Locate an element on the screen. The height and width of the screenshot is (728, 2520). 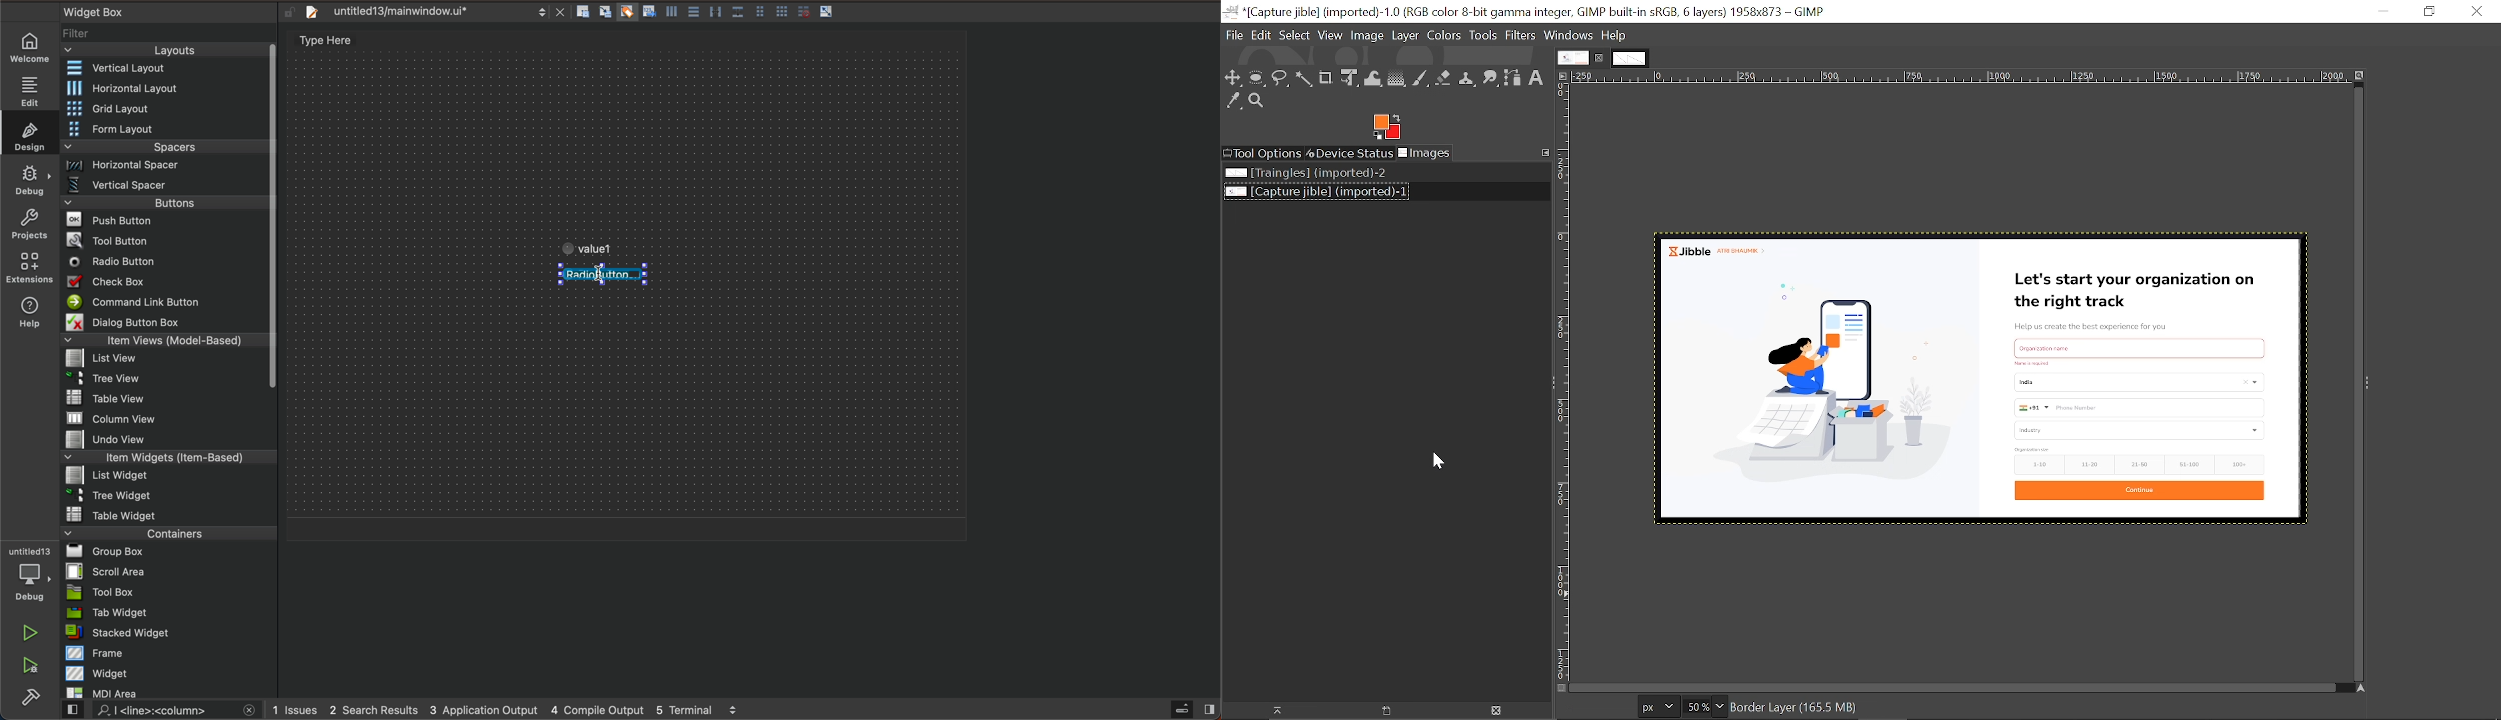
Let's start your organization on
the right track is located at coordinates (2131, 289).